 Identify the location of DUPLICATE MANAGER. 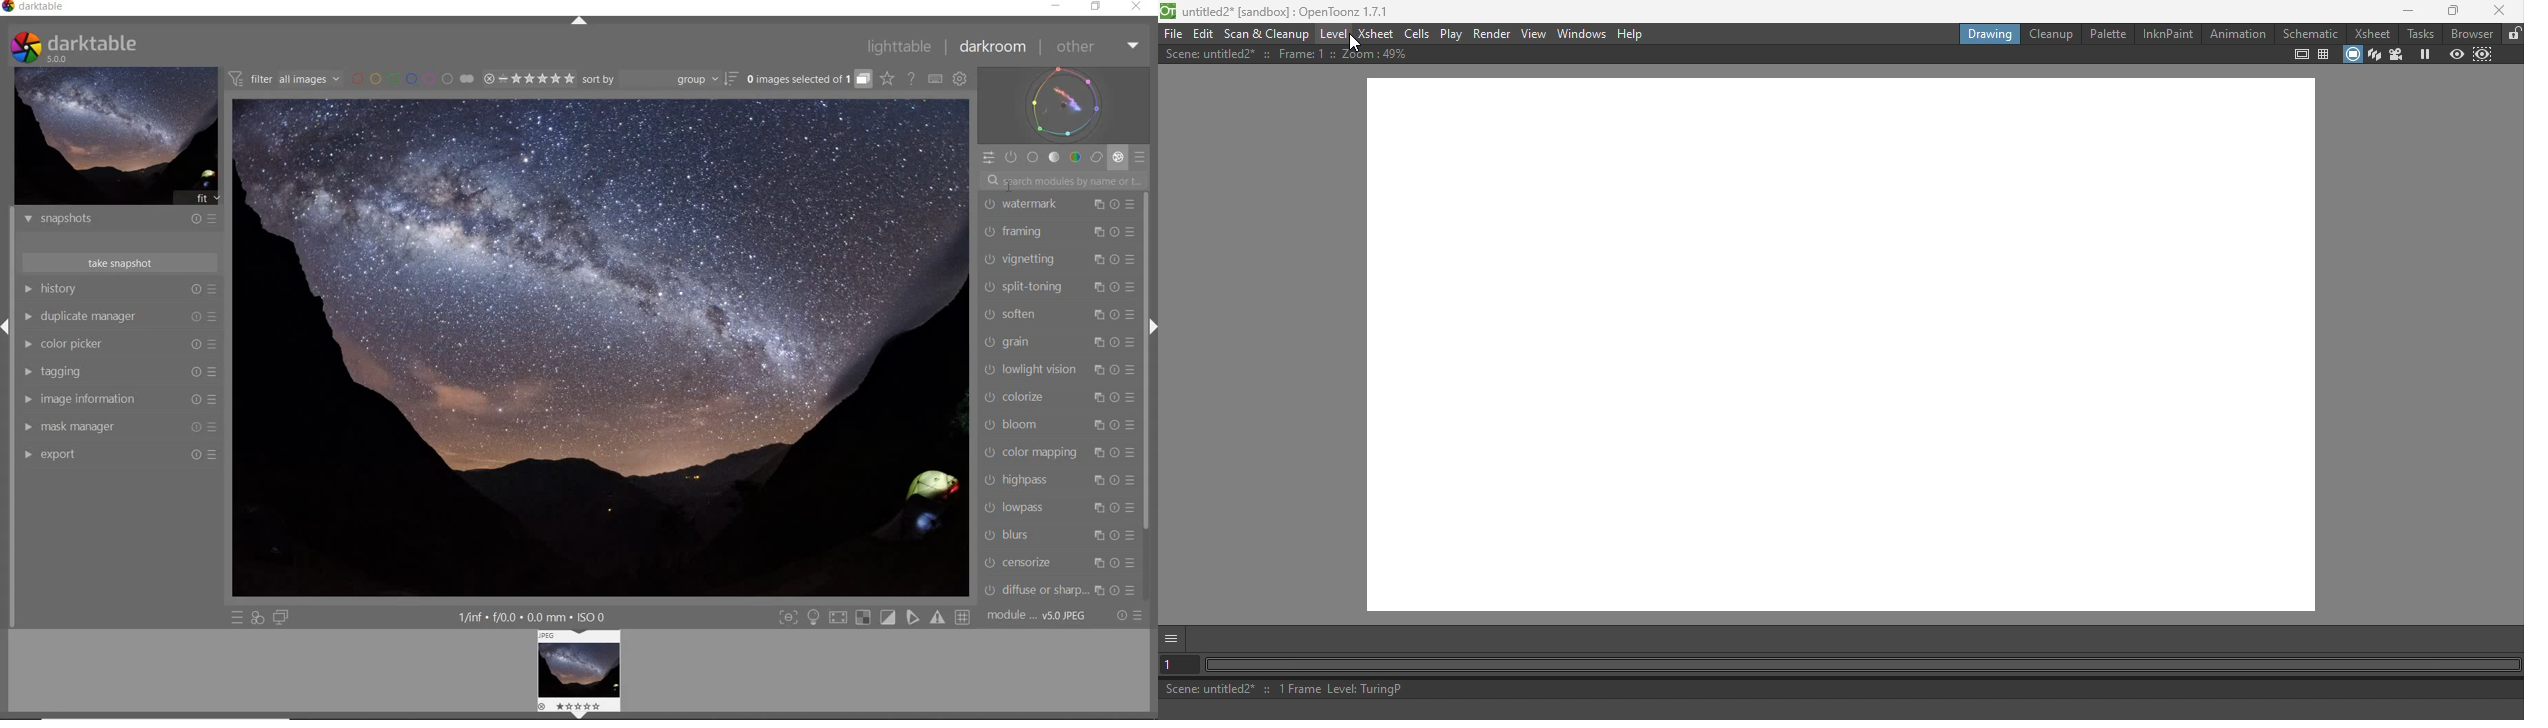
(30, 317).